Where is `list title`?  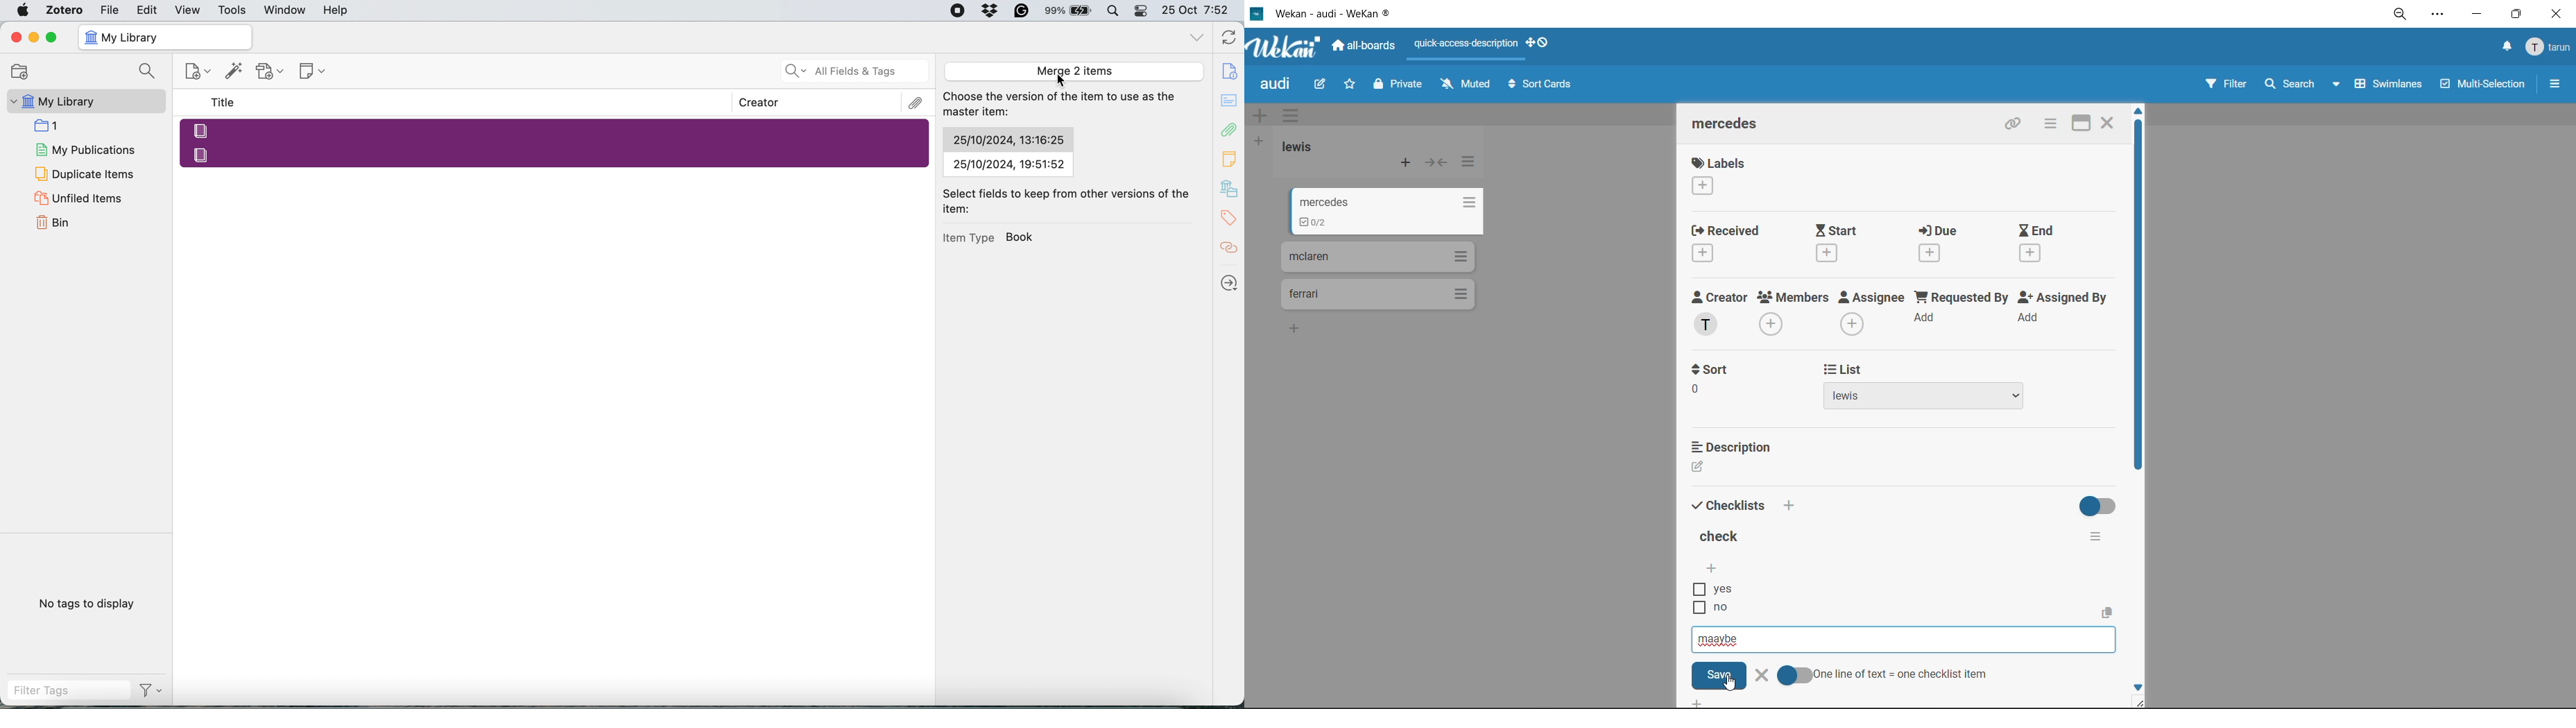 list title is located at coordinates (1302, 148).